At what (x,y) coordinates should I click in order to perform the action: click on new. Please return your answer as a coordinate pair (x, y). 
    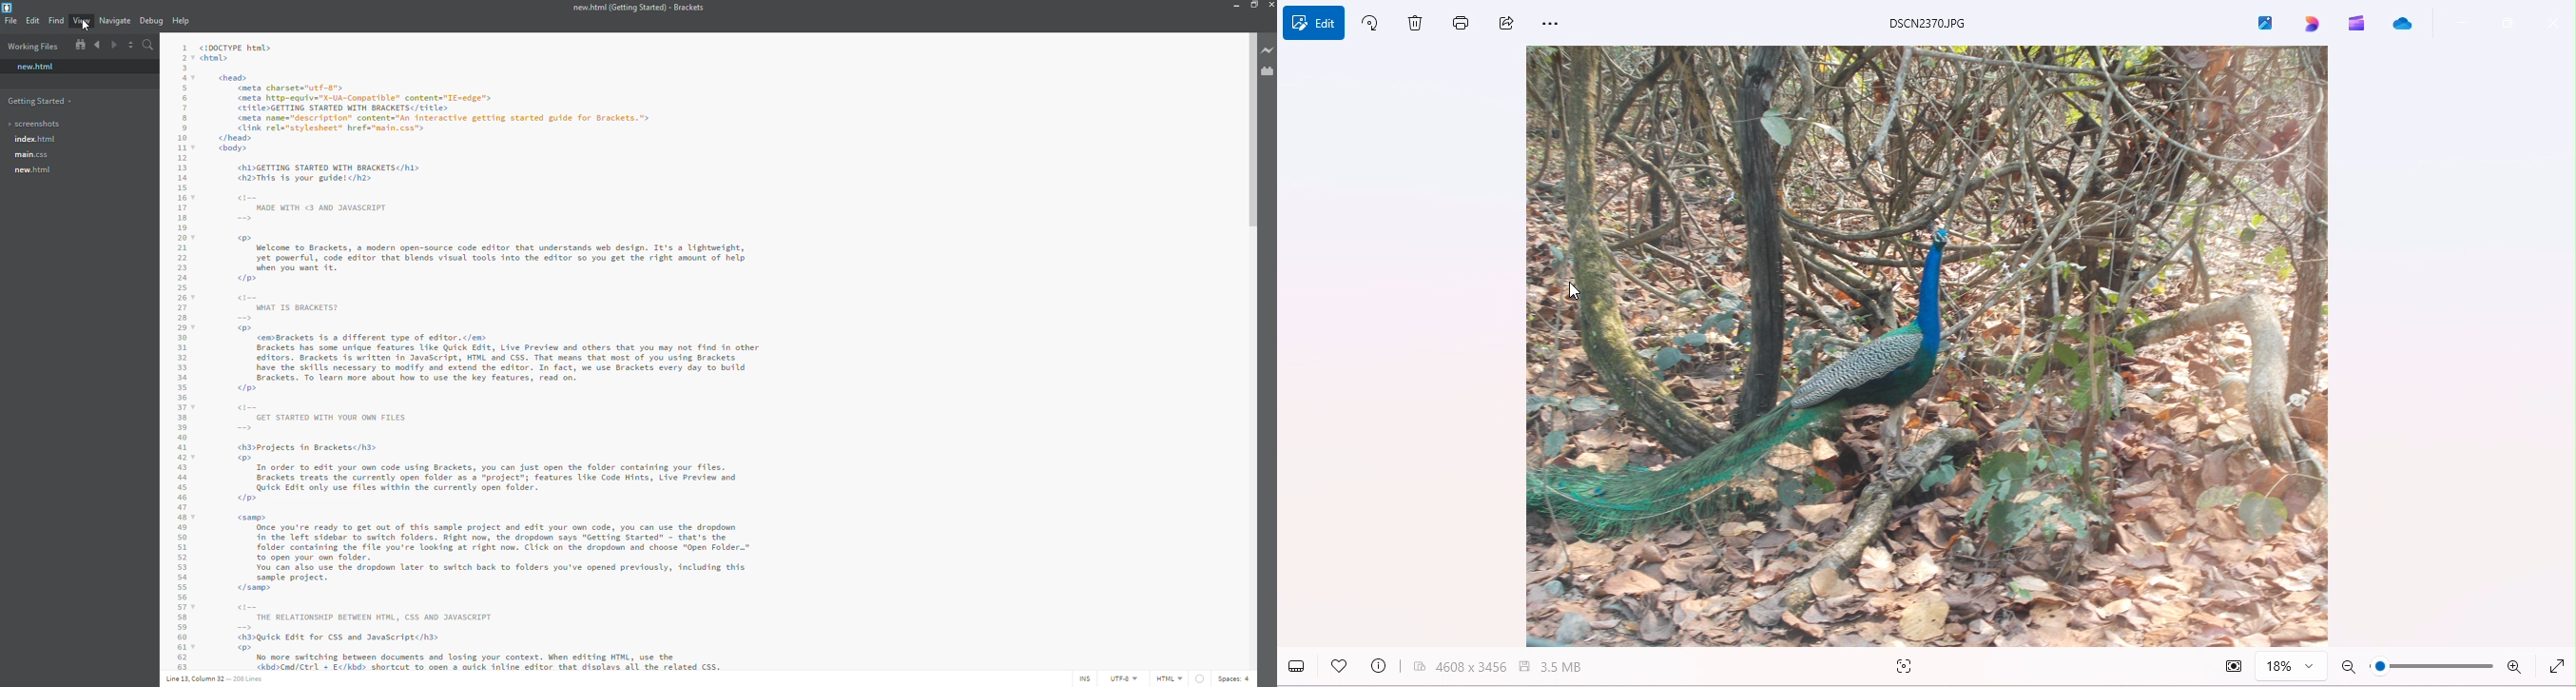
    Looking at the image, I should click on (35, 67).